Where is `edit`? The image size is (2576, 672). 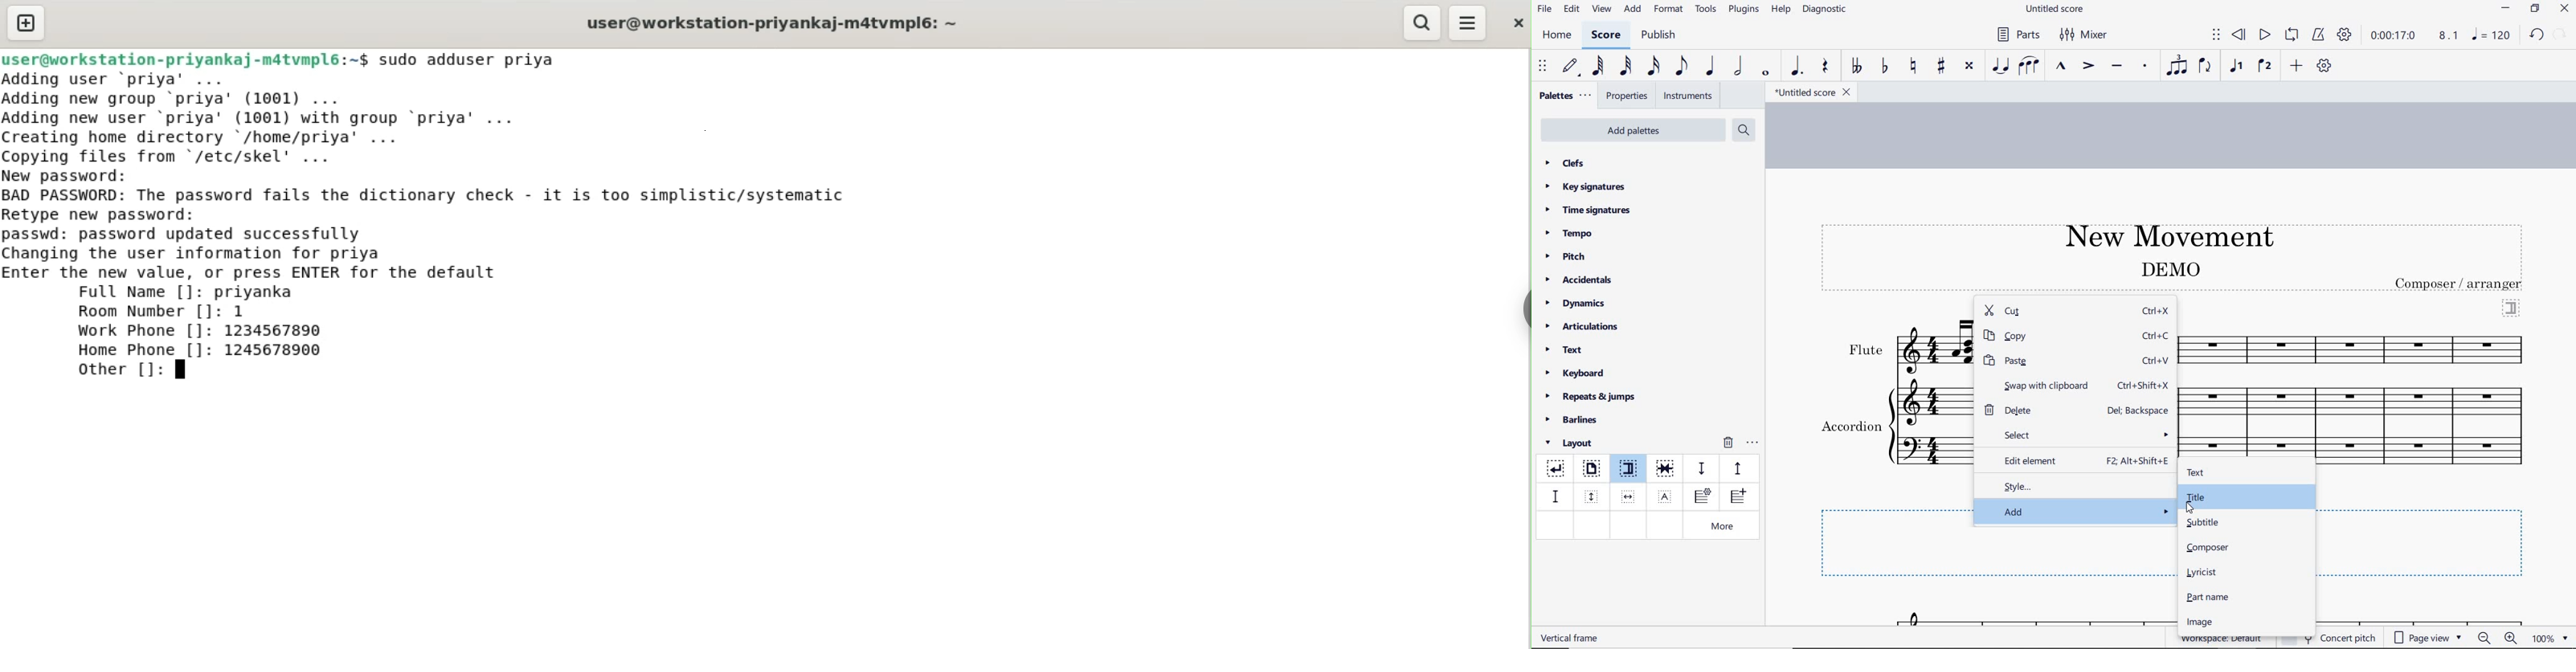
edit is located at coordinates (1571, 9).